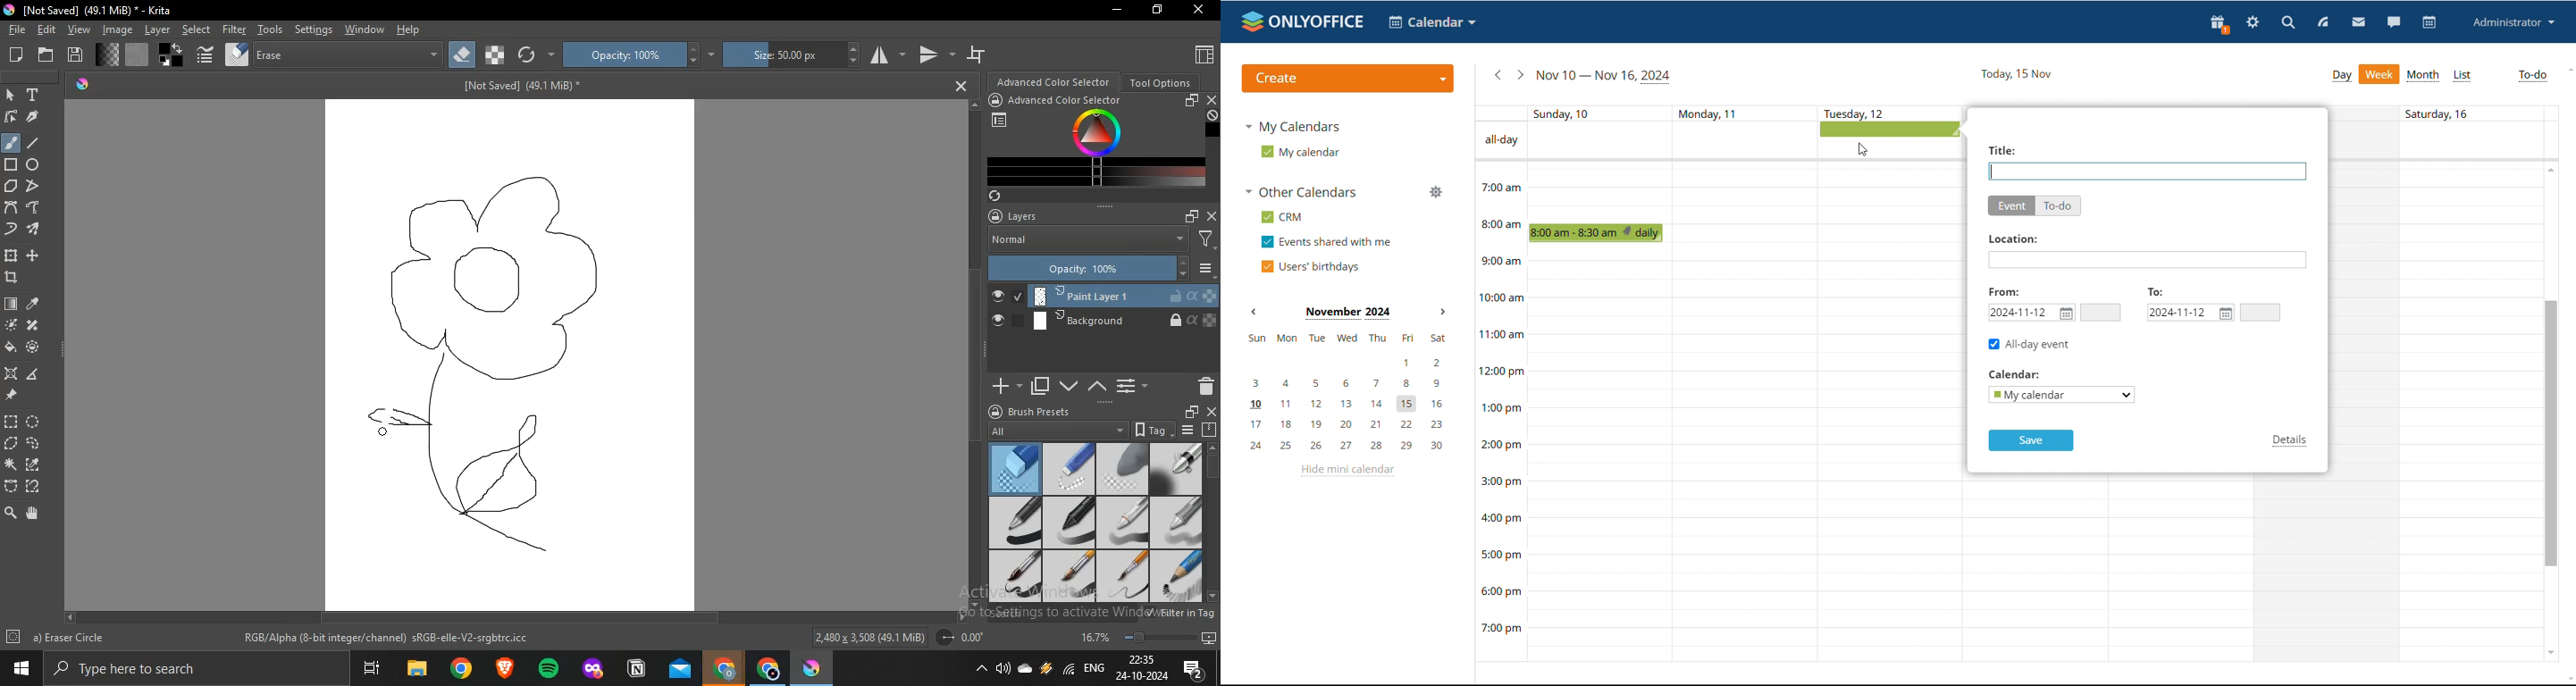  Describe the element at coordinates (13, 443) in the screenshot. I see `polygonal selection tool` at that location.